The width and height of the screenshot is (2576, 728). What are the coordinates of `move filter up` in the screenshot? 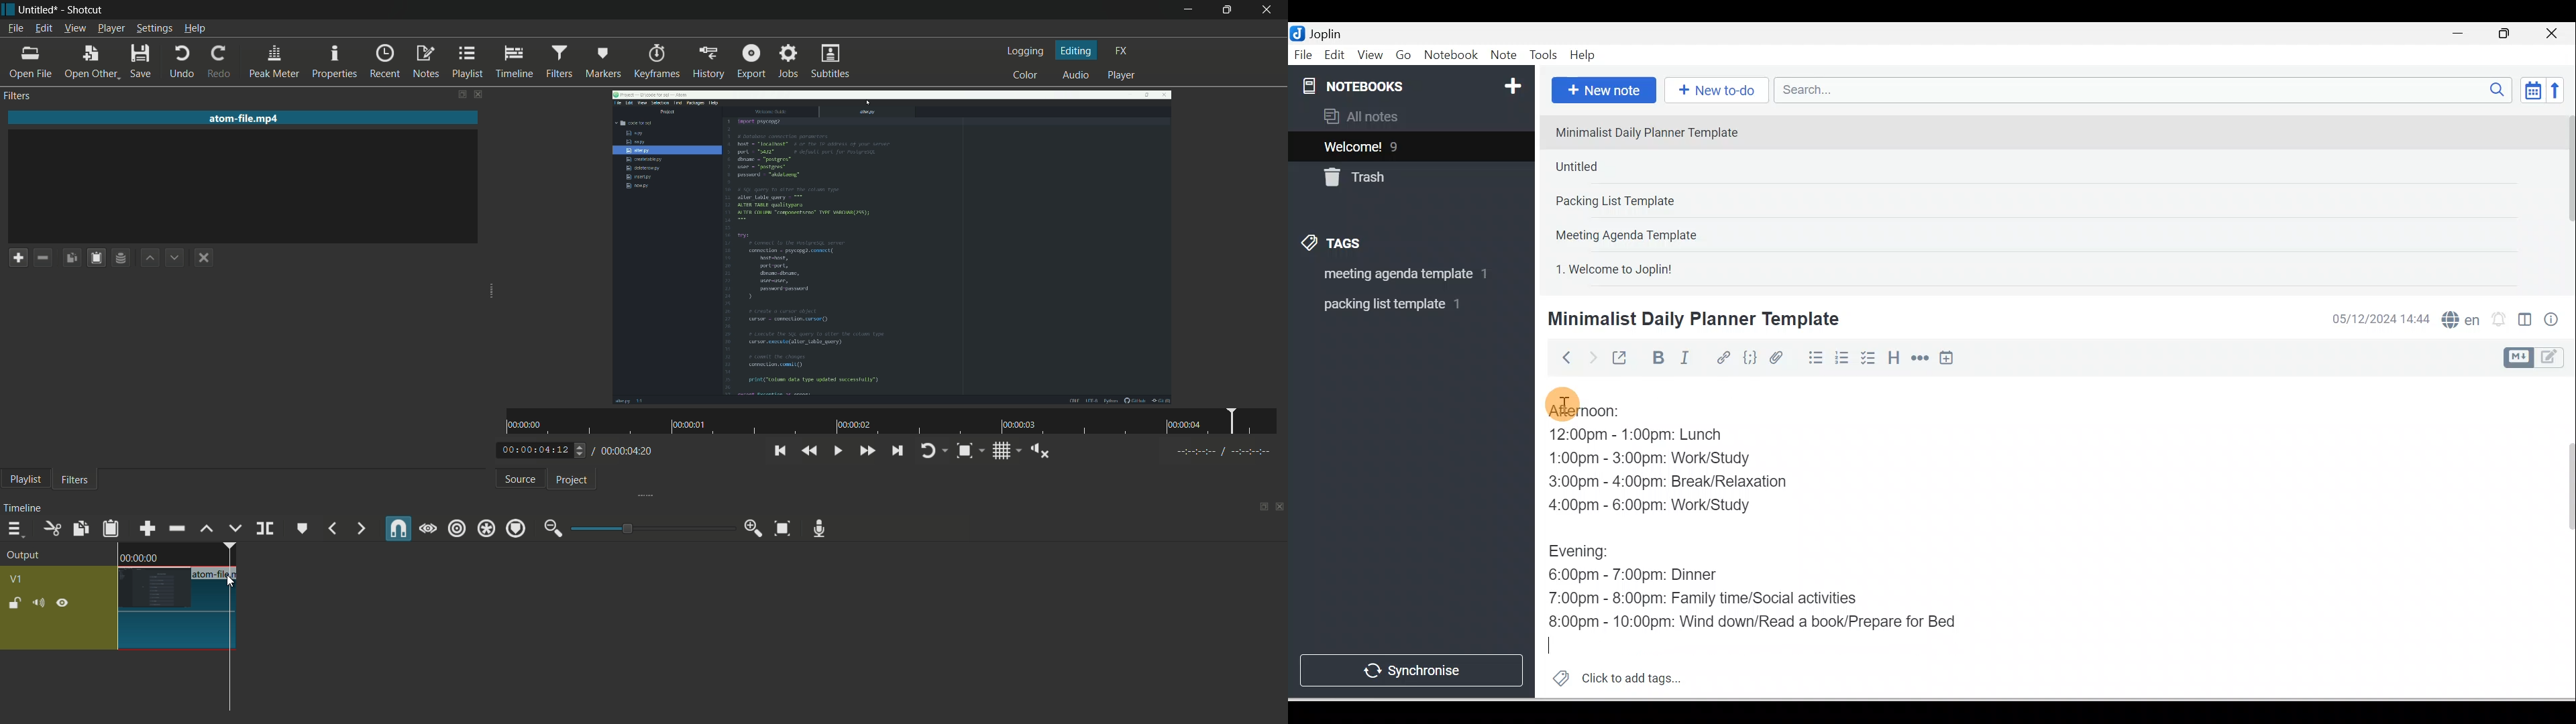 It's located at (148, 259).